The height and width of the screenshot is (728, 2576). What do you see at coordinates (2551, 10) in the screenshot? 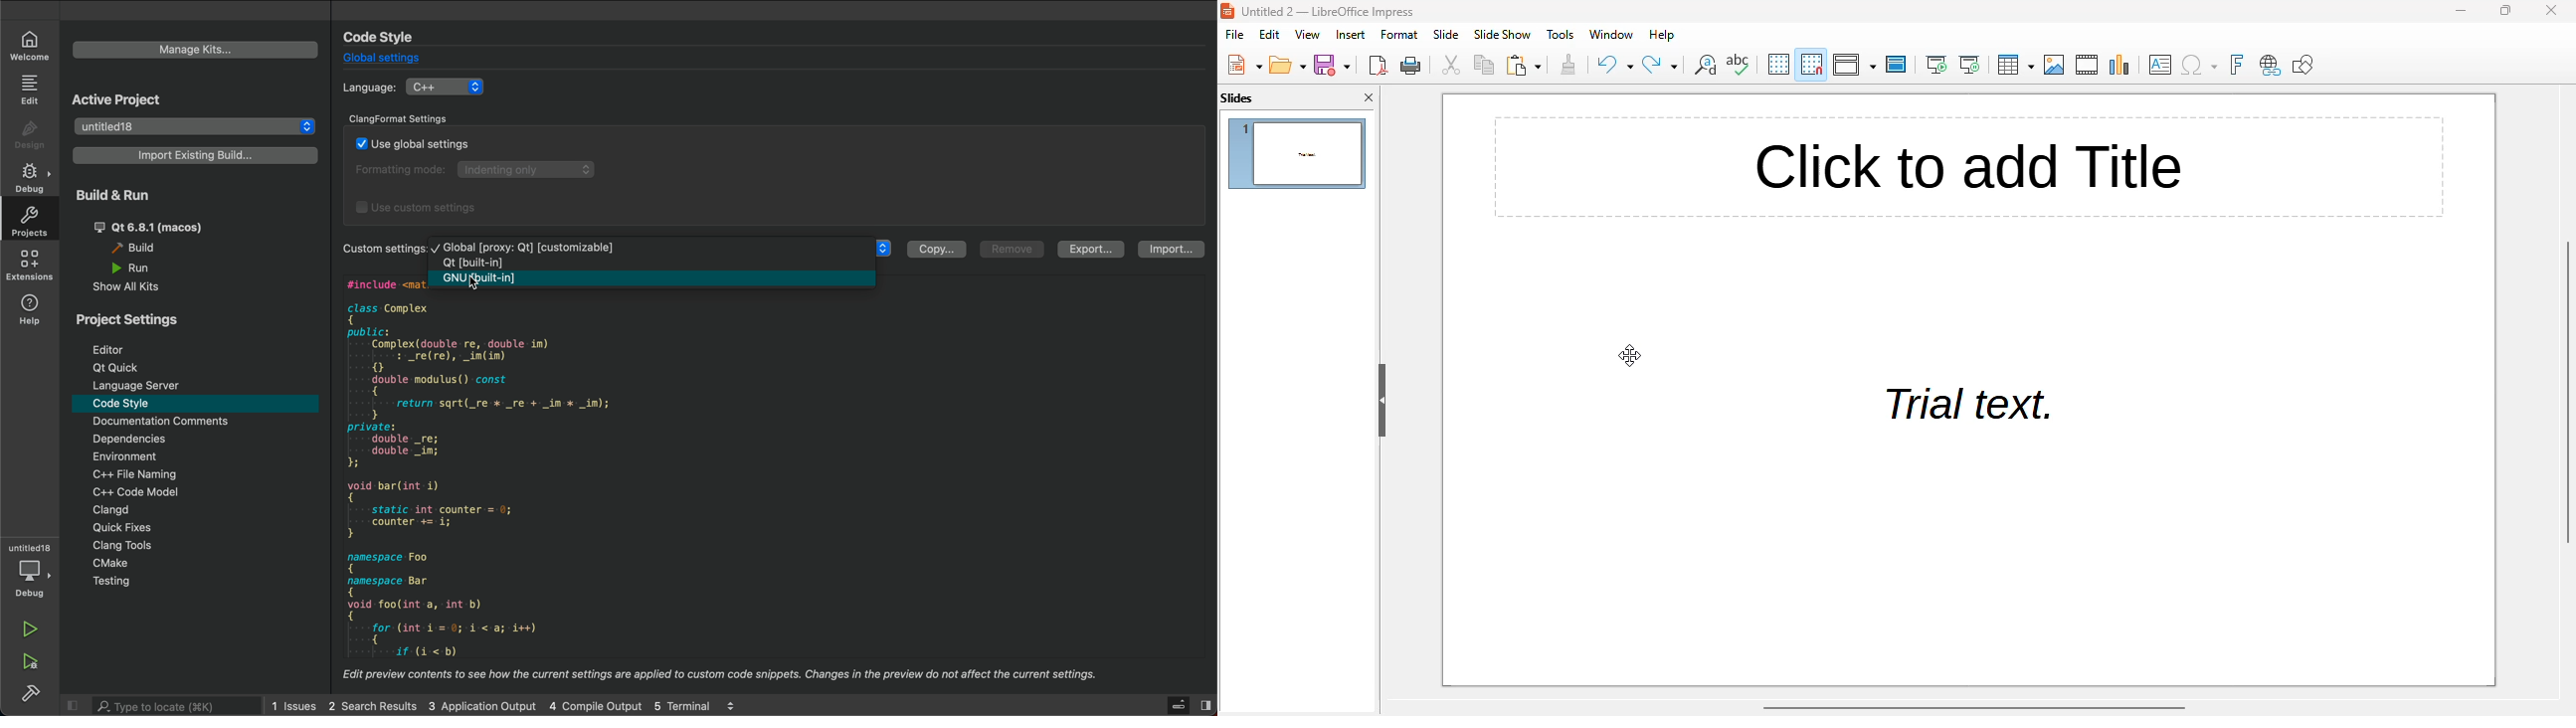
I see `close` at bounding box center [2551, 10].